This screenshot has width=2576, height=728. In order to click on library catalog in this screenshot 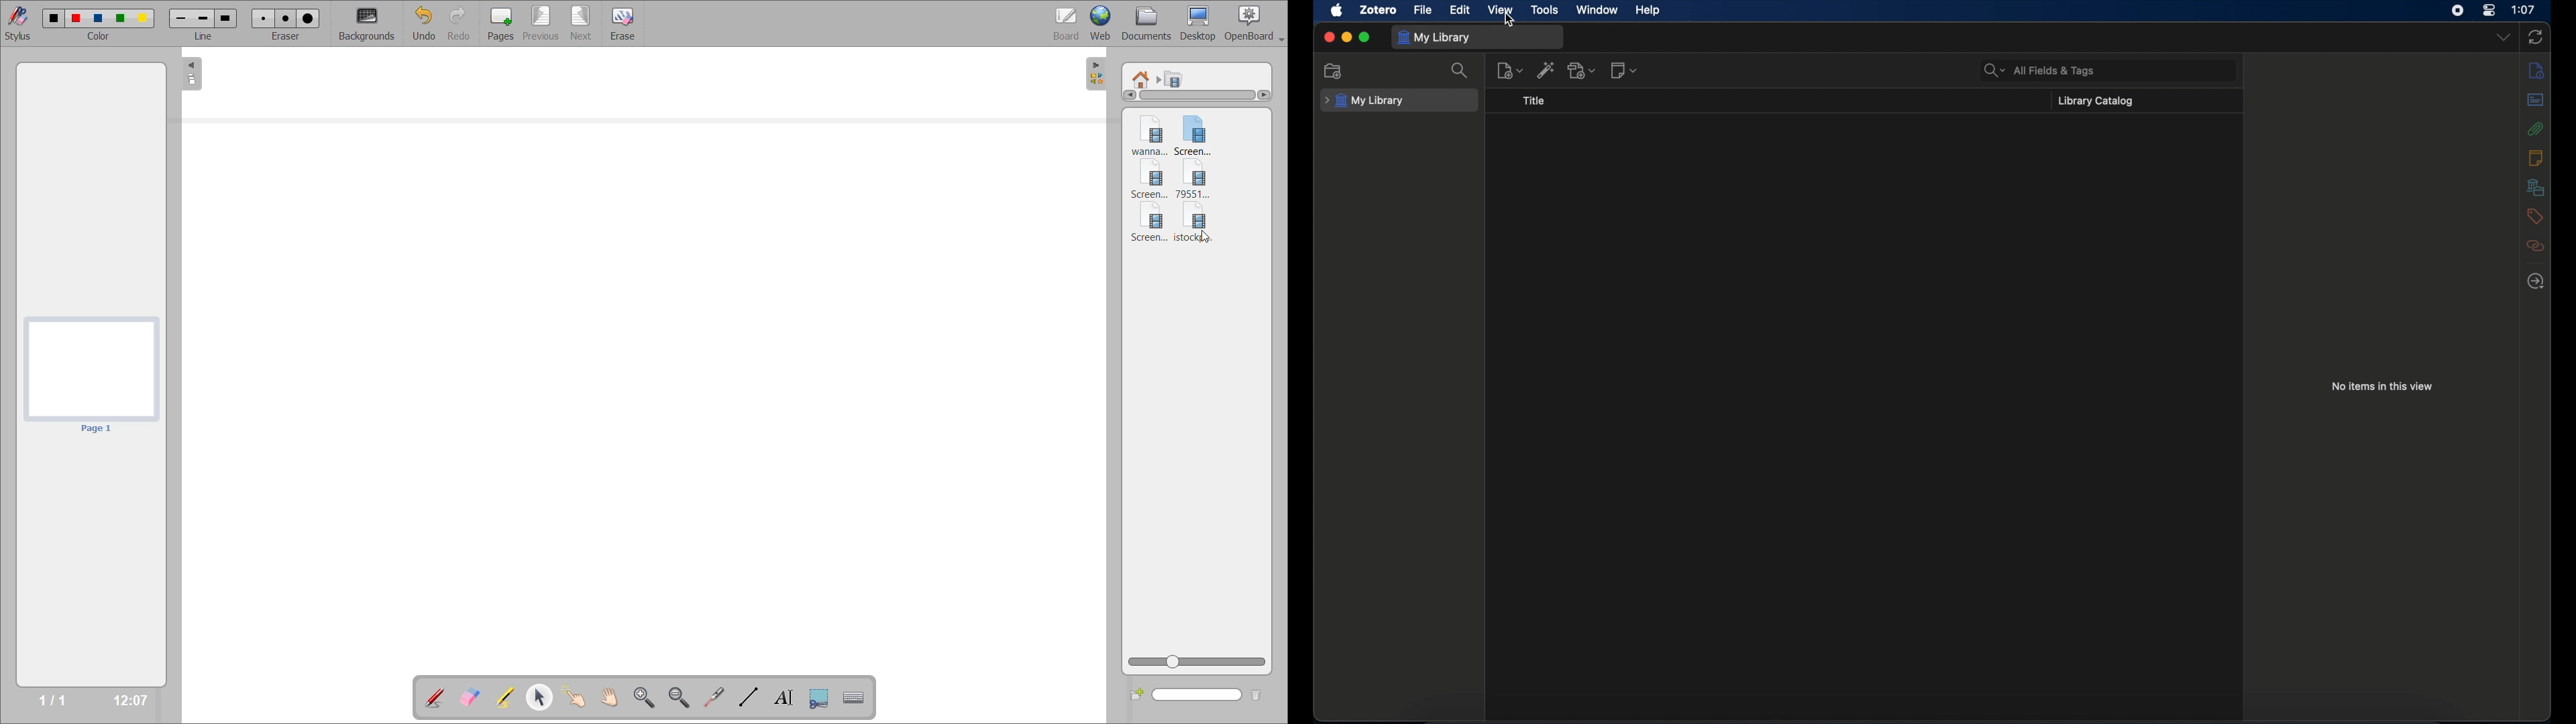, I will do `click(2094, 101)`.